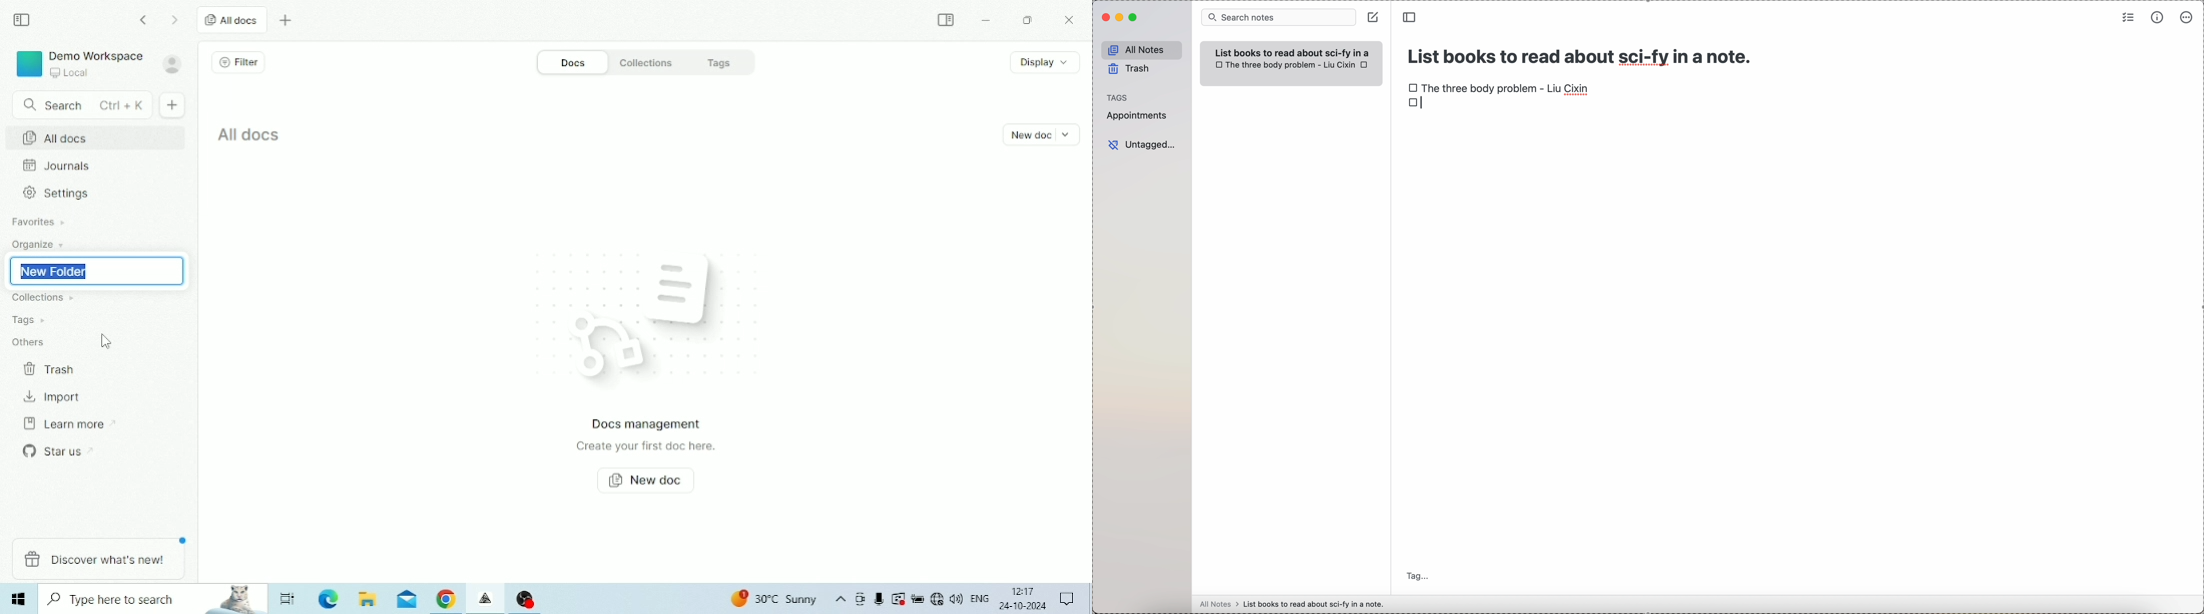  I want to click on close Simplenote, so click(1104, 17).